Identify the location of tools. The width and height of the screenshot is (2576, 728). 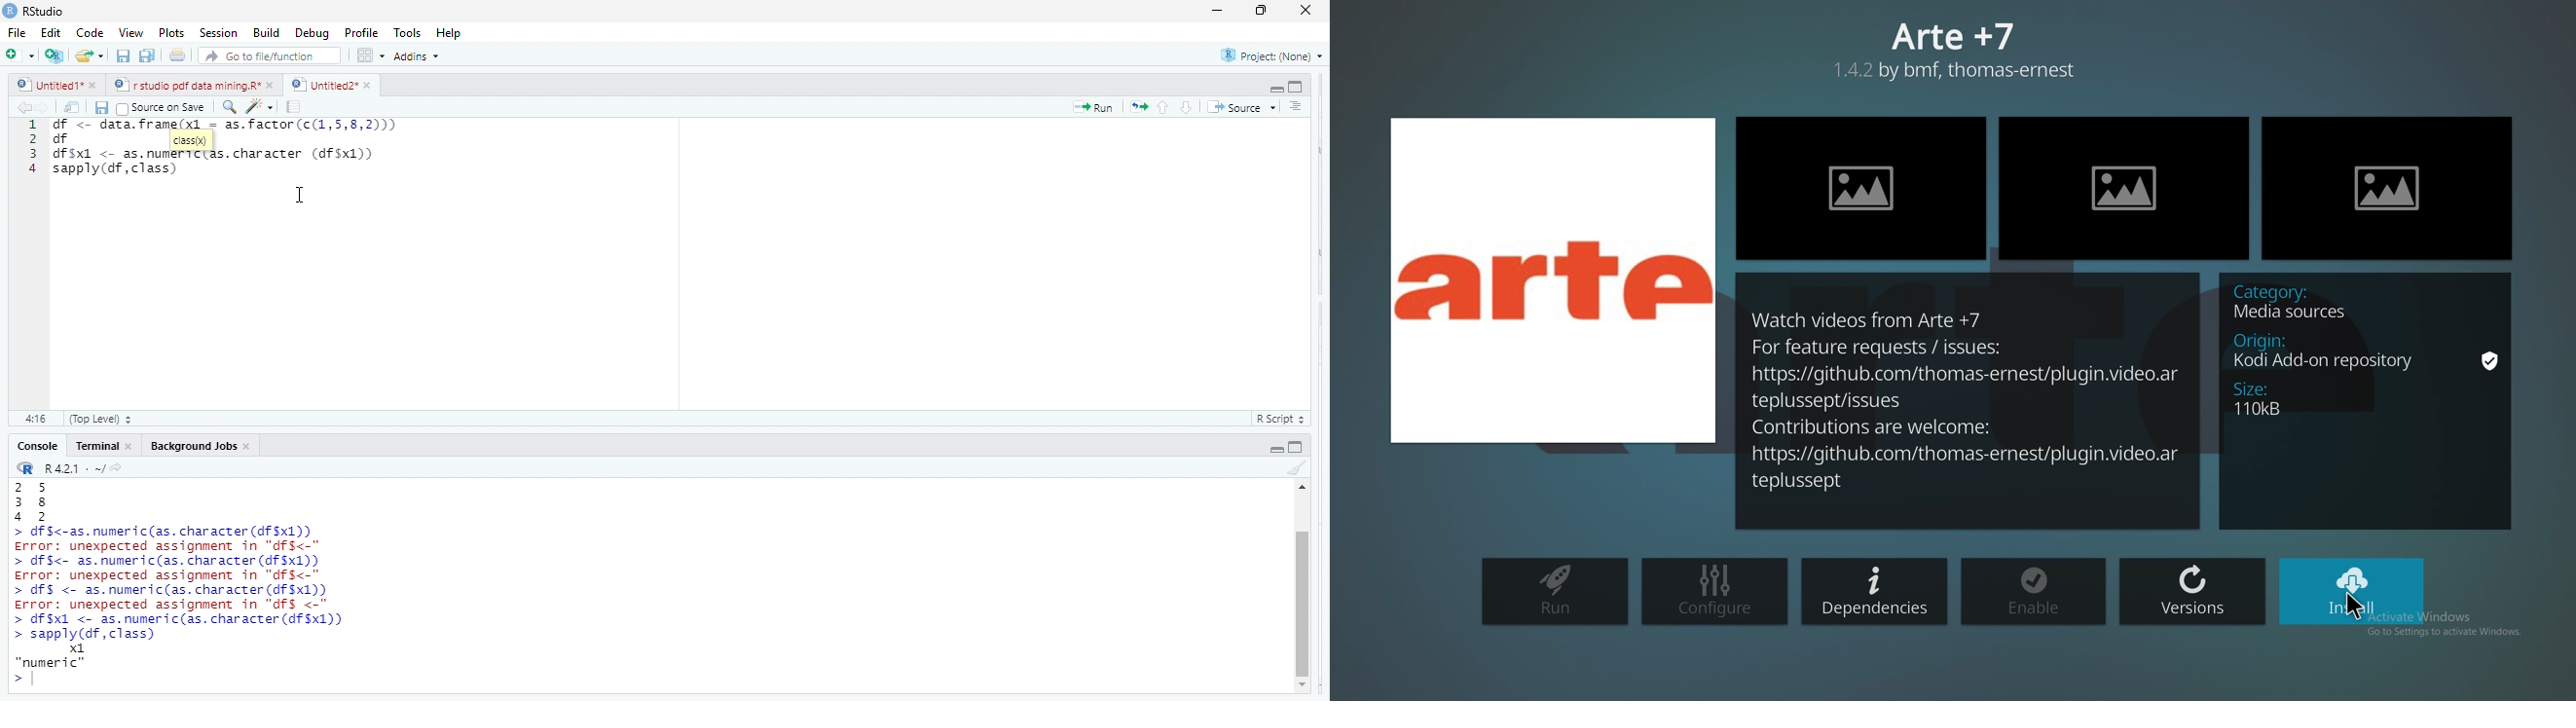
(406, 31).